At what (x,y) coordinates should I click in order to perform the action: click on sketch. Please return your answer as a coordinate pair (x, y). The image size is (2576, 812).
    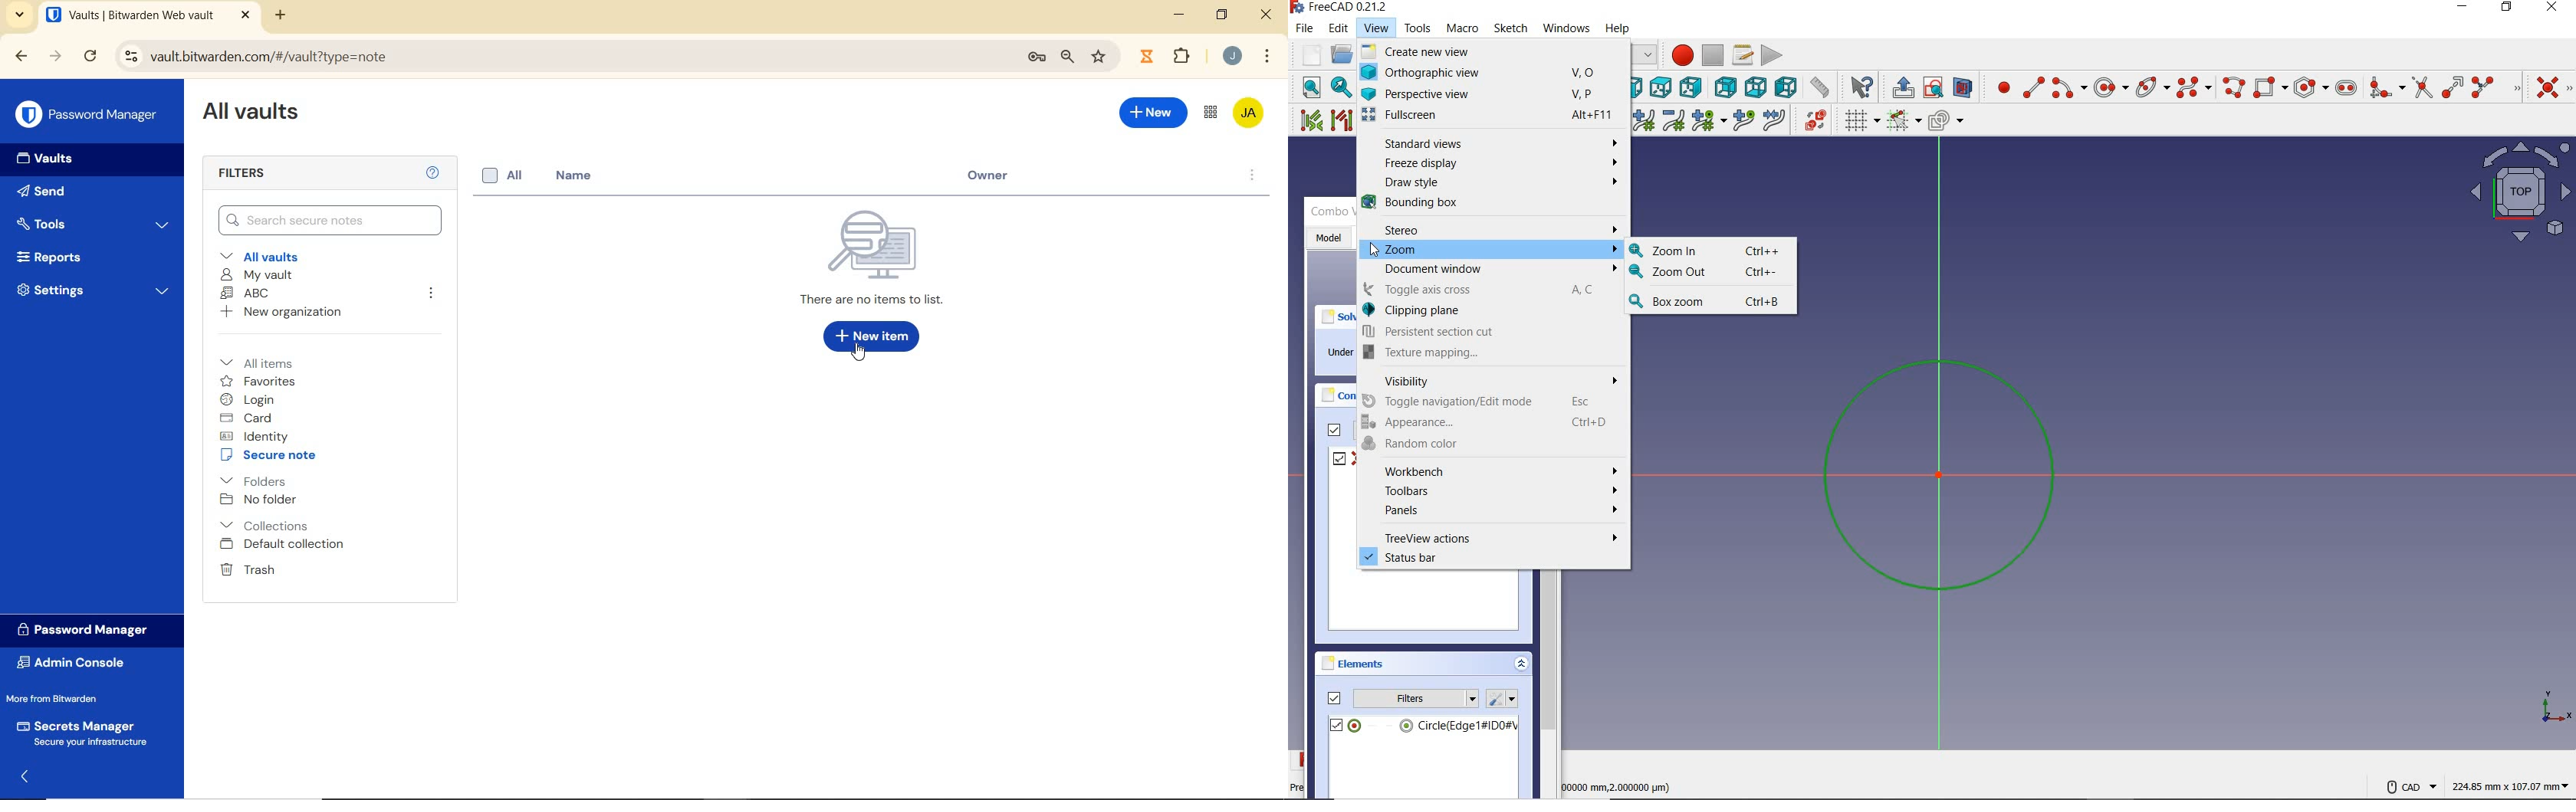
    Looking at the image, I should click on (1512, 28).